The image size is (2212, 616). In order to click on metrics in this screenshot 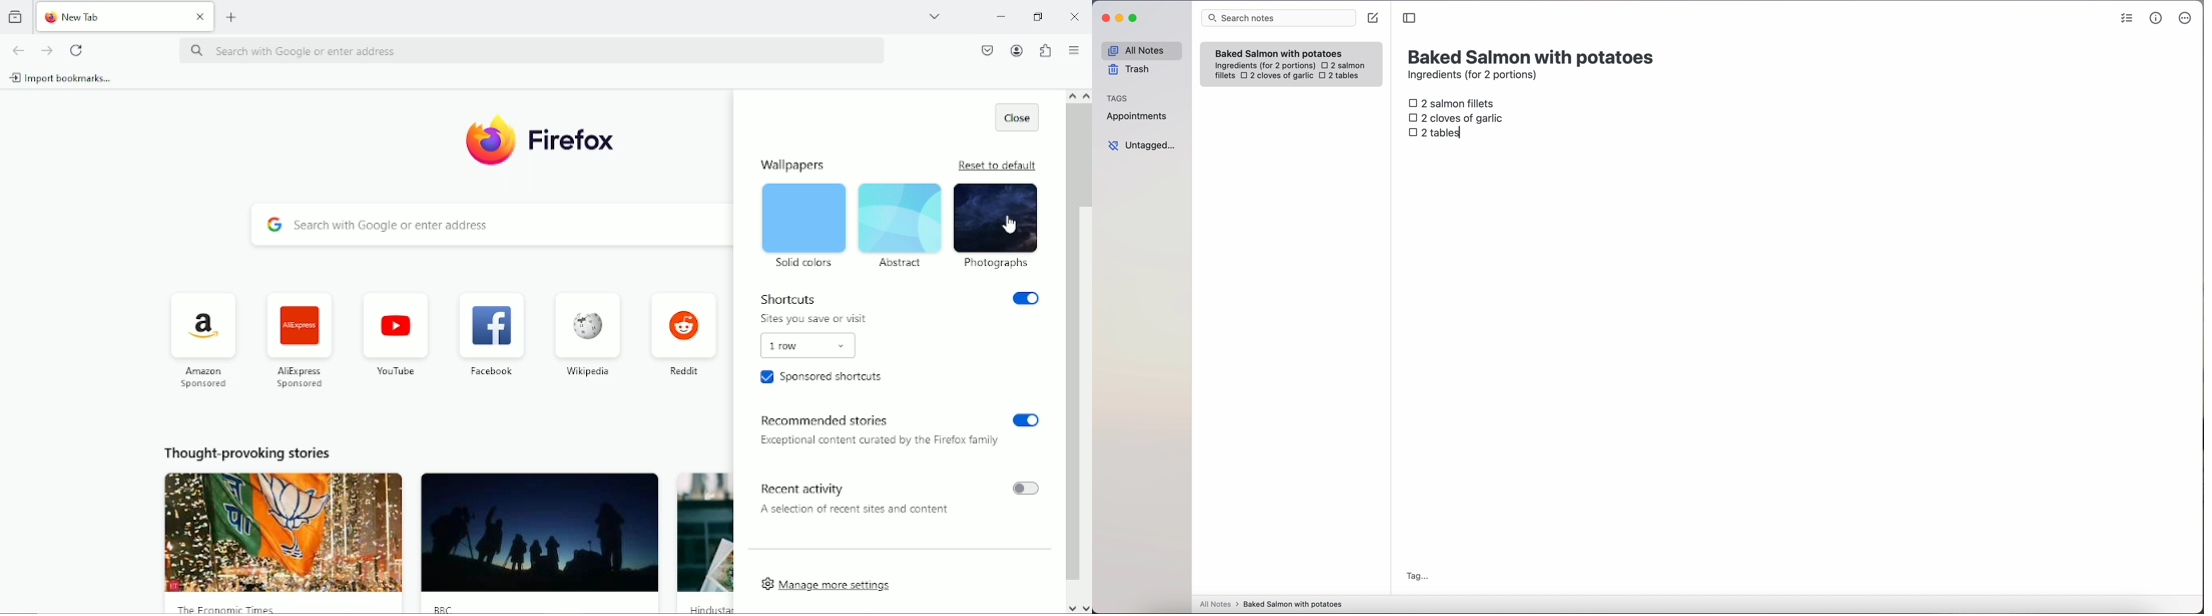, I will do `click(2157, 18)`.